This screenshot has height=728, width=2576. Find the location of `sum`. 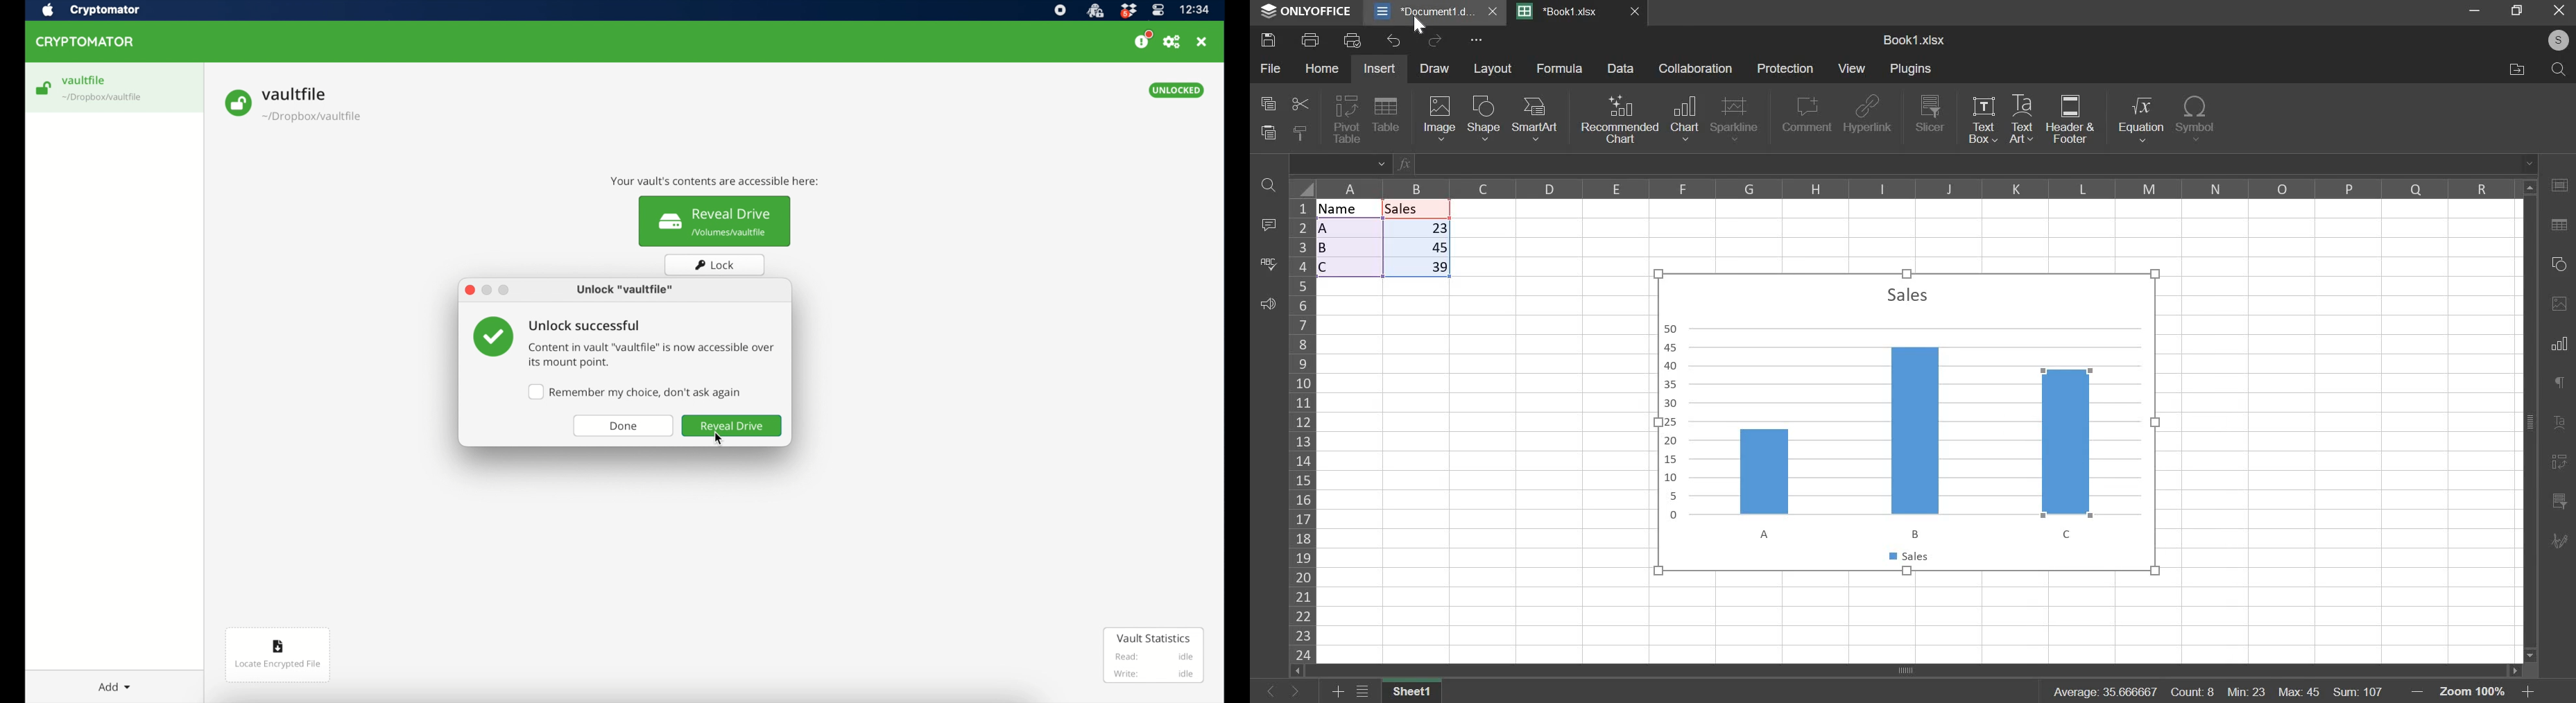

sum is located at coordinates (2358, 691).